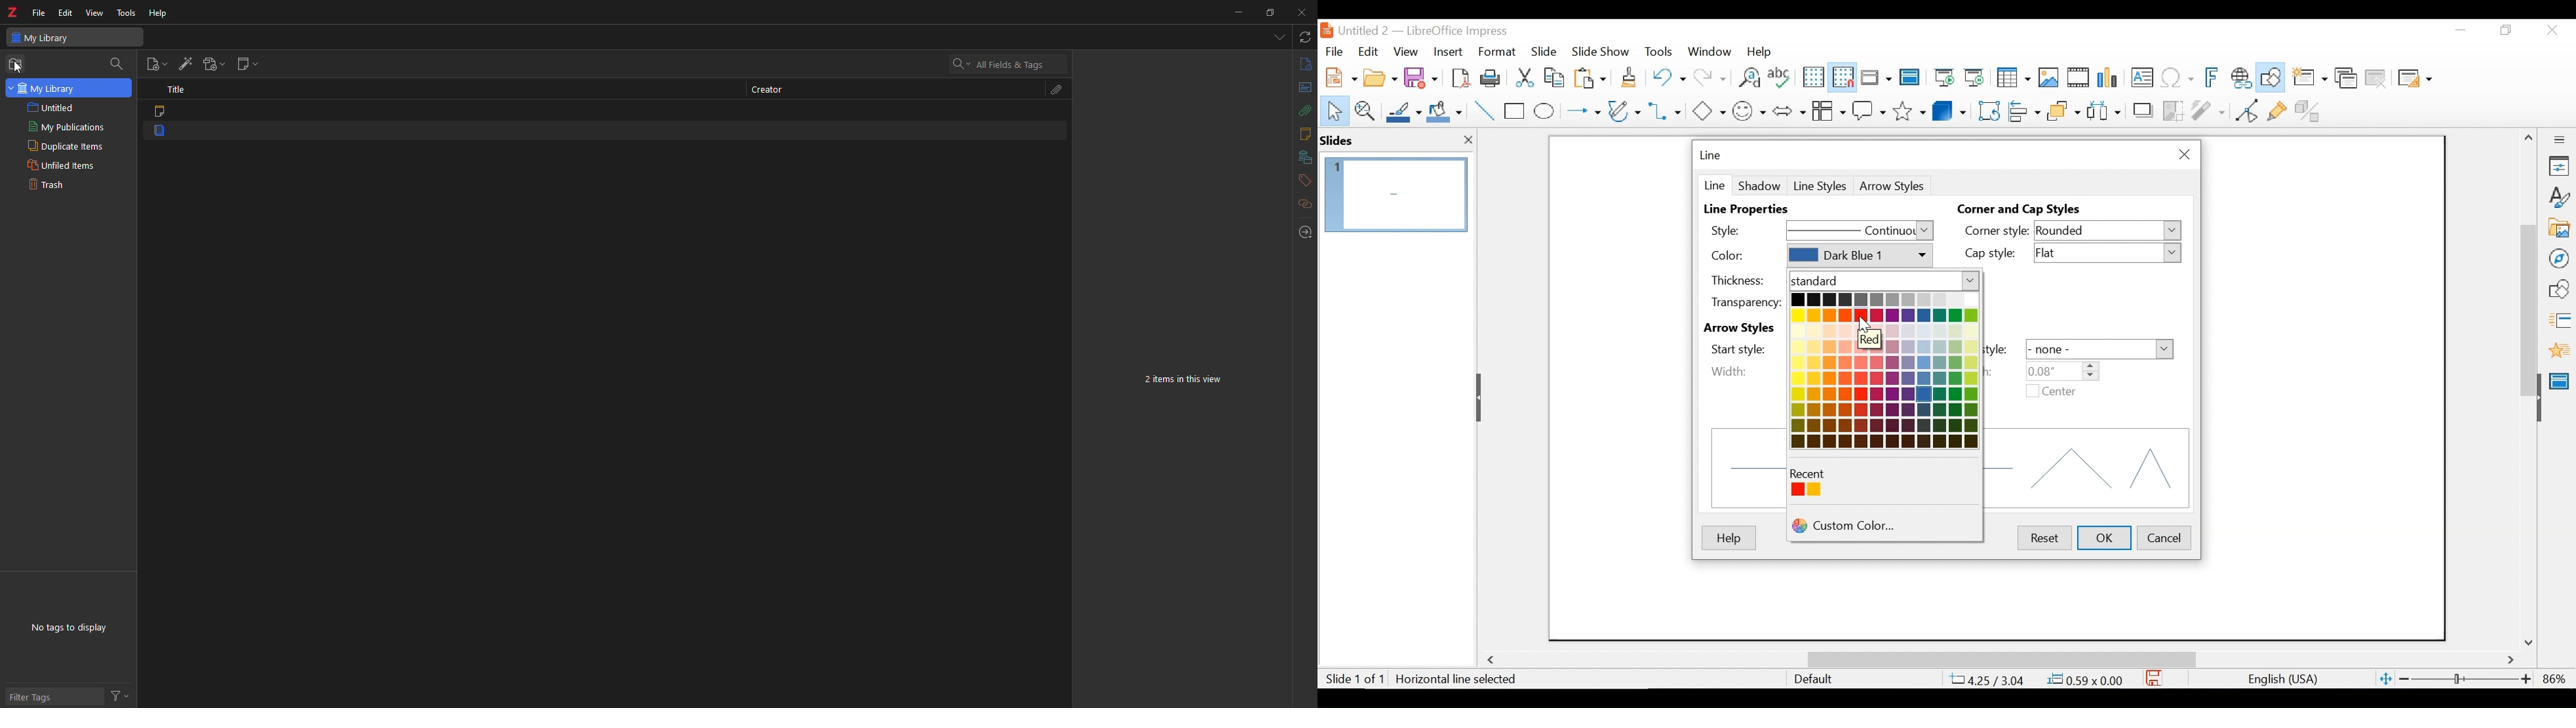 This screenshot has width=2576, height=728. I want to click on Master Slide, so click(2562, 380).